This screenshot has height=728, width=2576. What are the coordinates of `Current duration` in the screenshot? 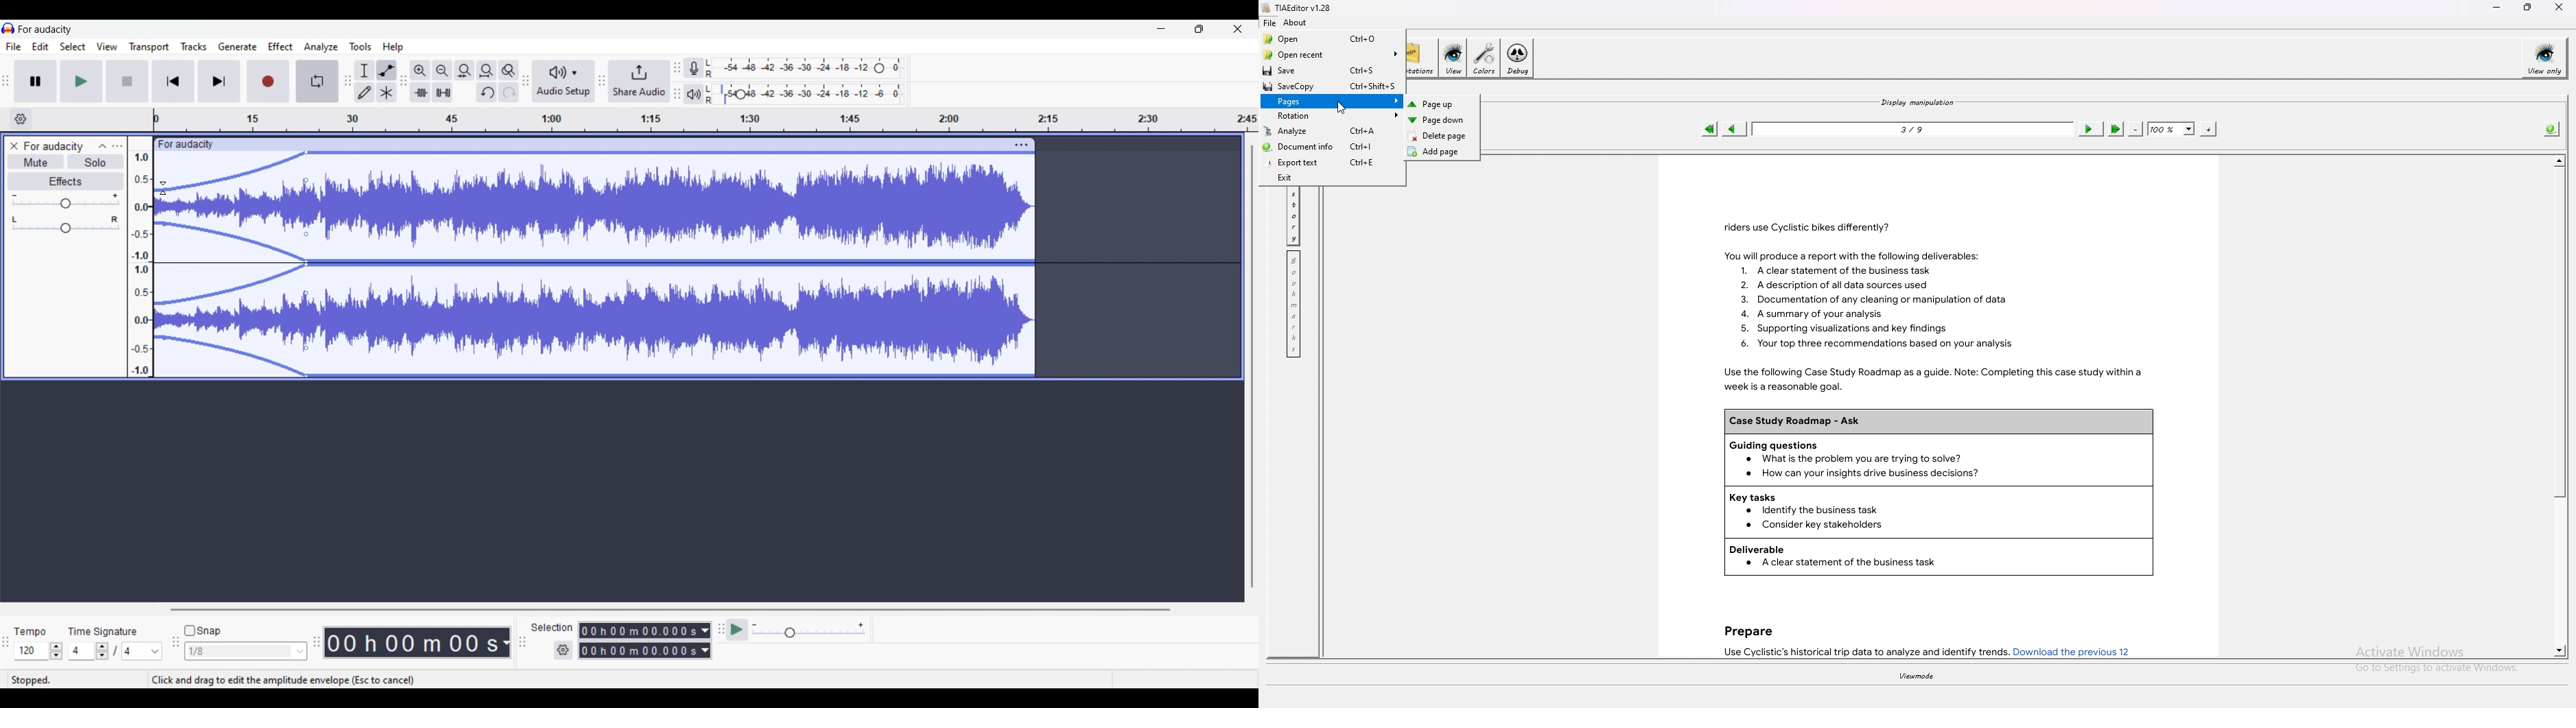 It's located at (411, 642).